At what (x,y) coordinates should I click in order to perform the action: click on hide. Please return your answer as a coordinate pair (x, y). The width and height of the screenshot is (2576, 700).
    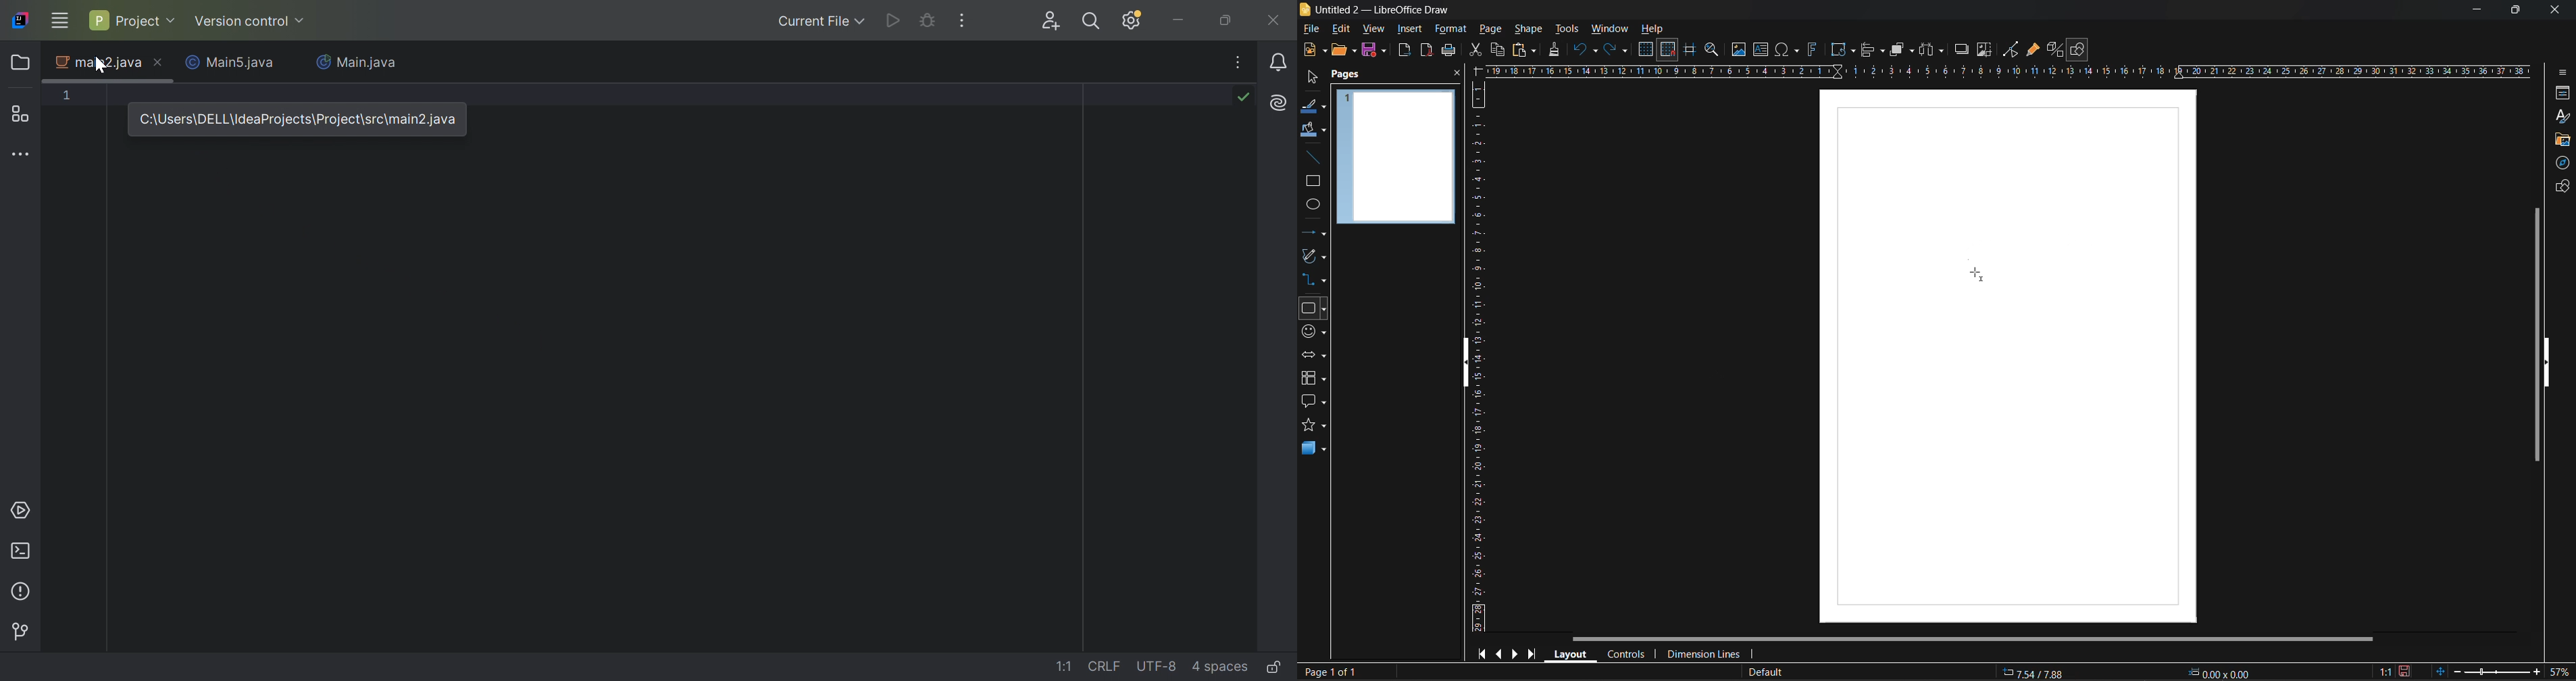
    Looking at the image, I should click on (2547, 363).